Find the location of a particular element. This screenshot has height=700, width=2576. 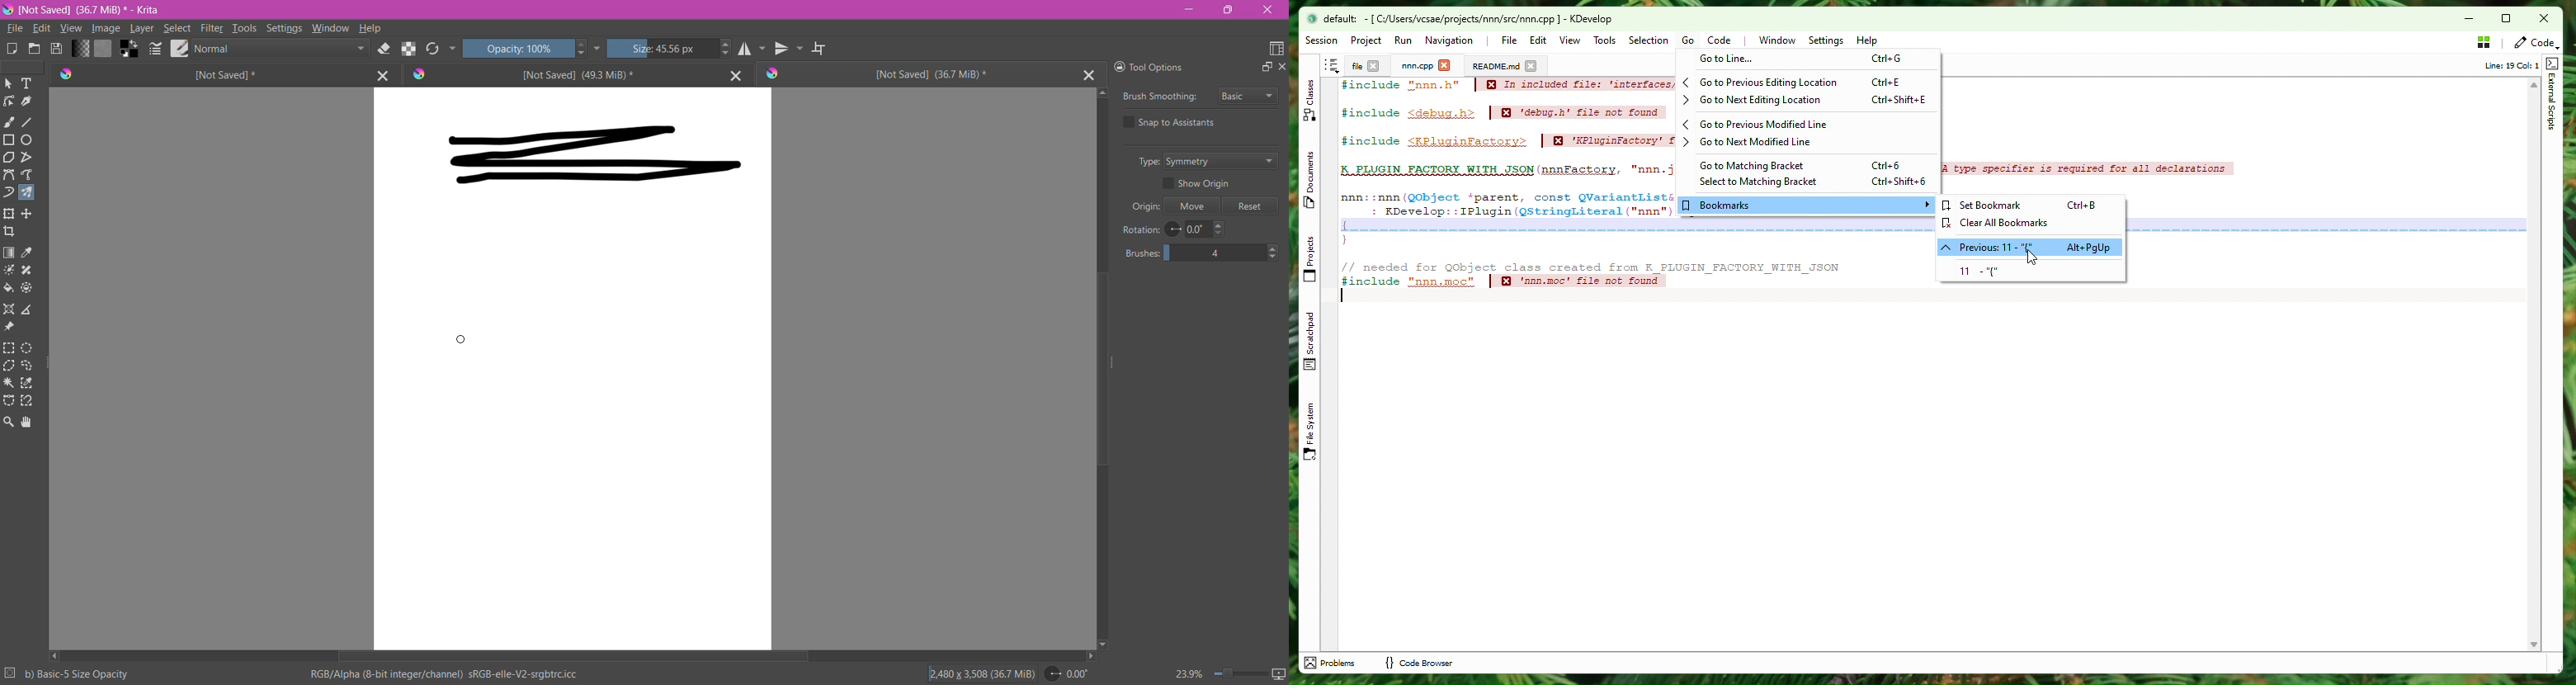

Show Origin - enable/disable is located at coordinates (1201, 184).